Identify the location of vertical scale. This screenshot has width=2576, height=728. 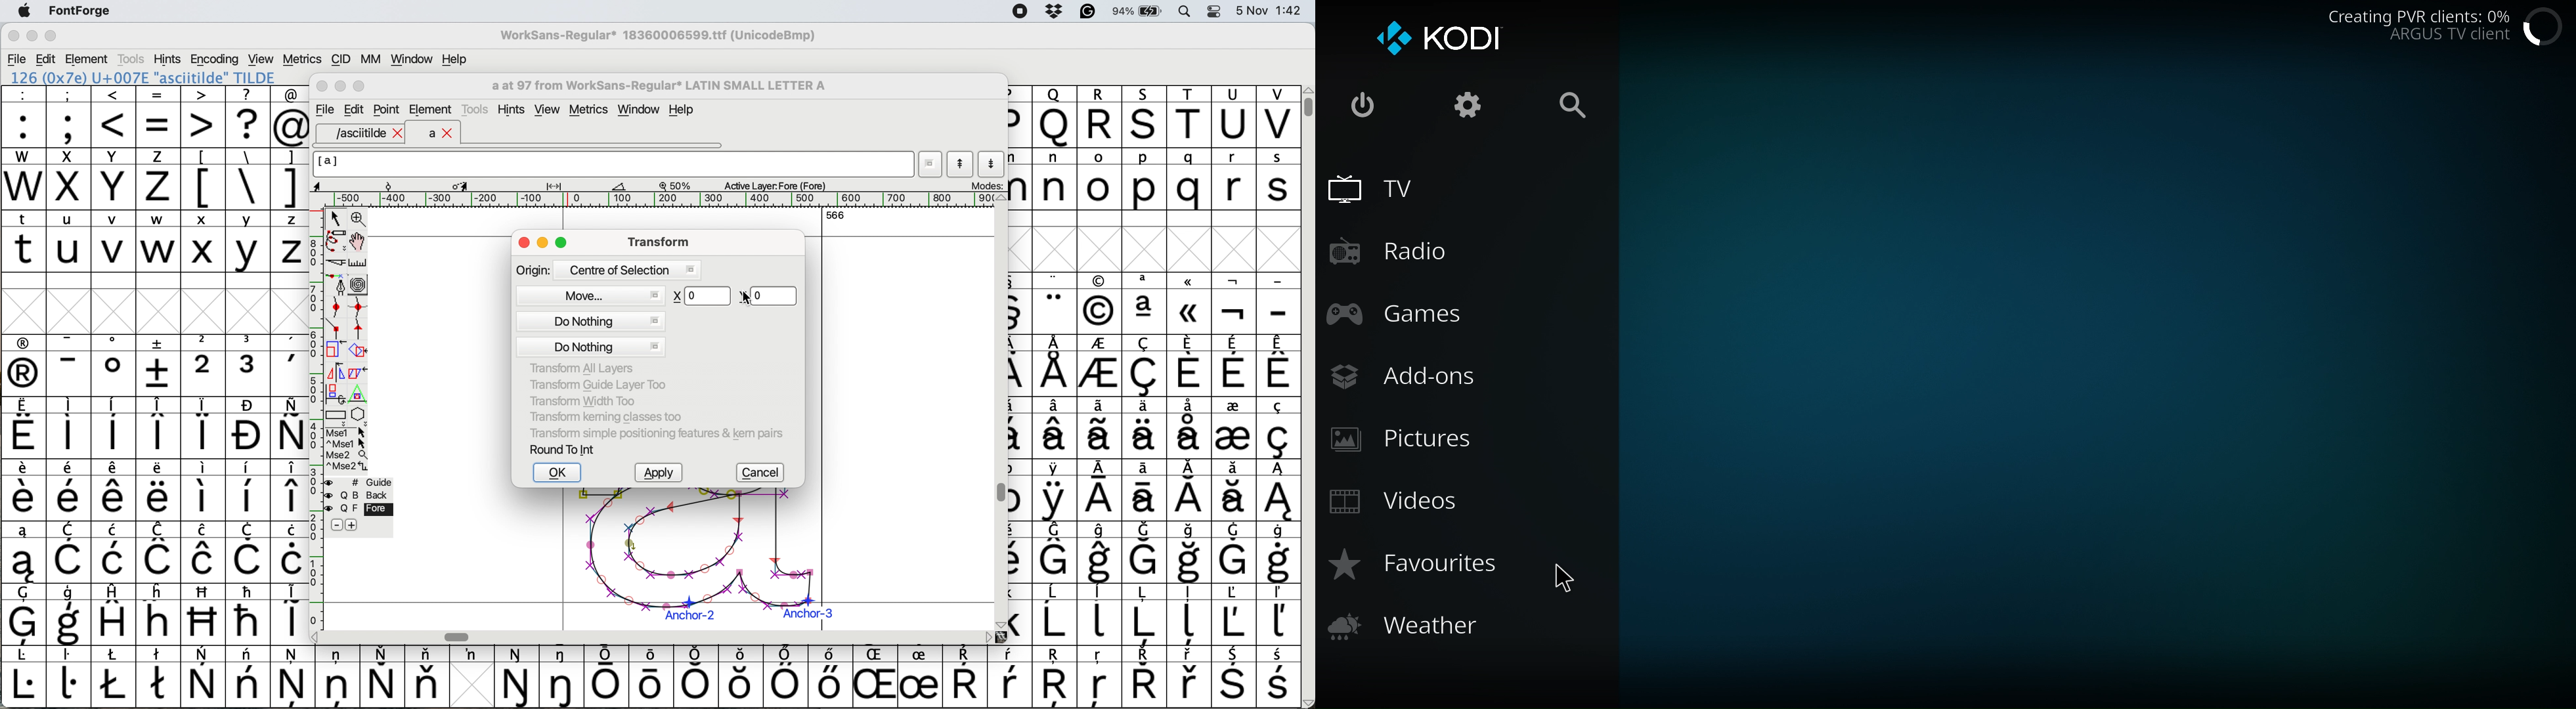
(315, 407).